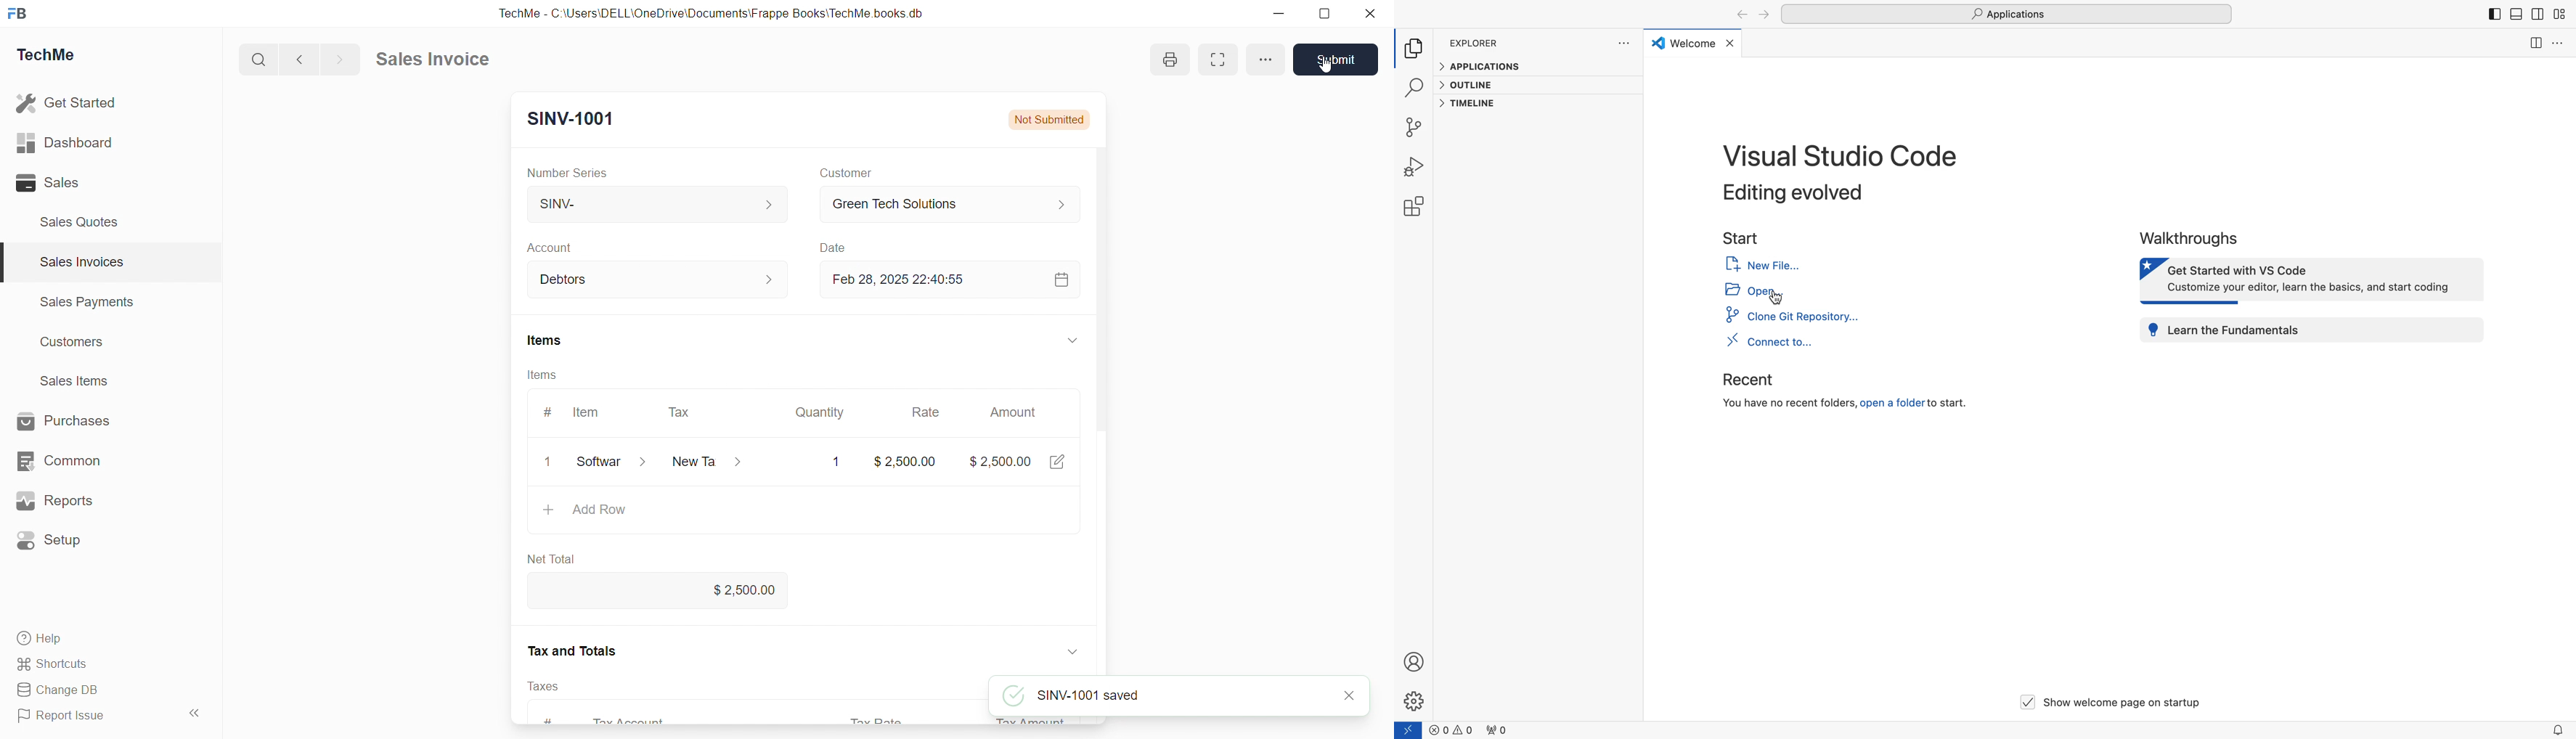 This screenshot has height=756, width=2576. What do you see at coordinates (847, 173) in the screenshot?
I see `Customer` at bounding box center [847, 173].